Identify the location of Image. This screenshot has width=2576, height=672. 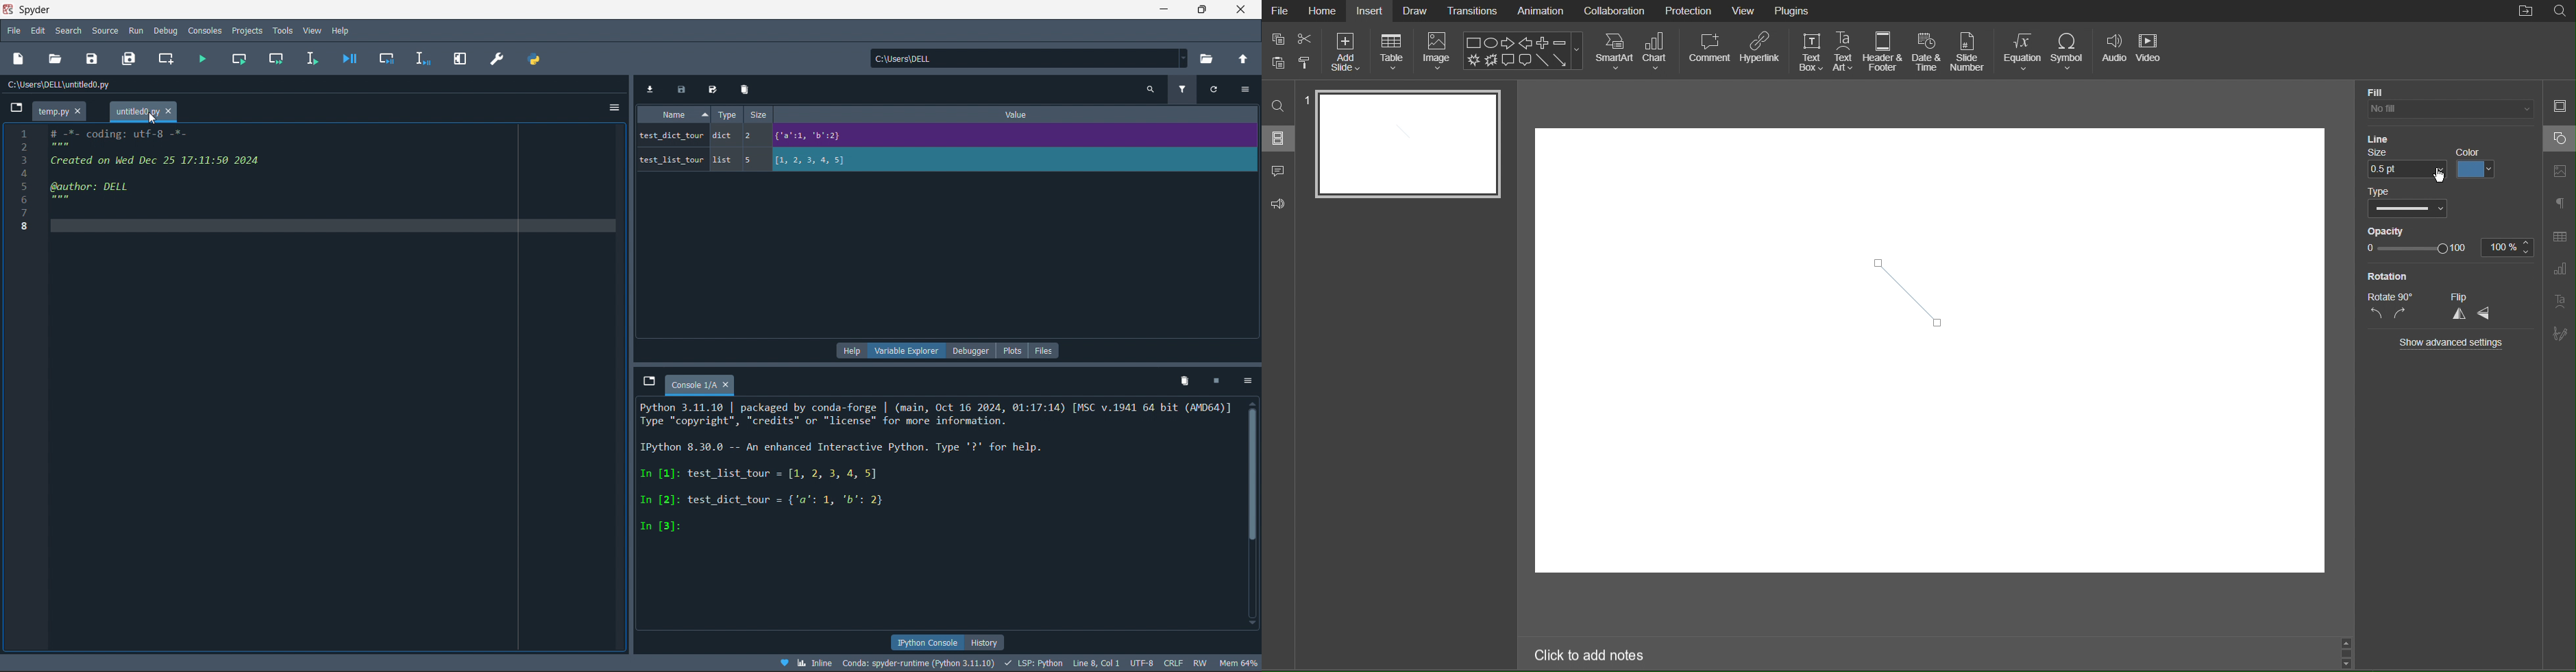
(1438, 53).